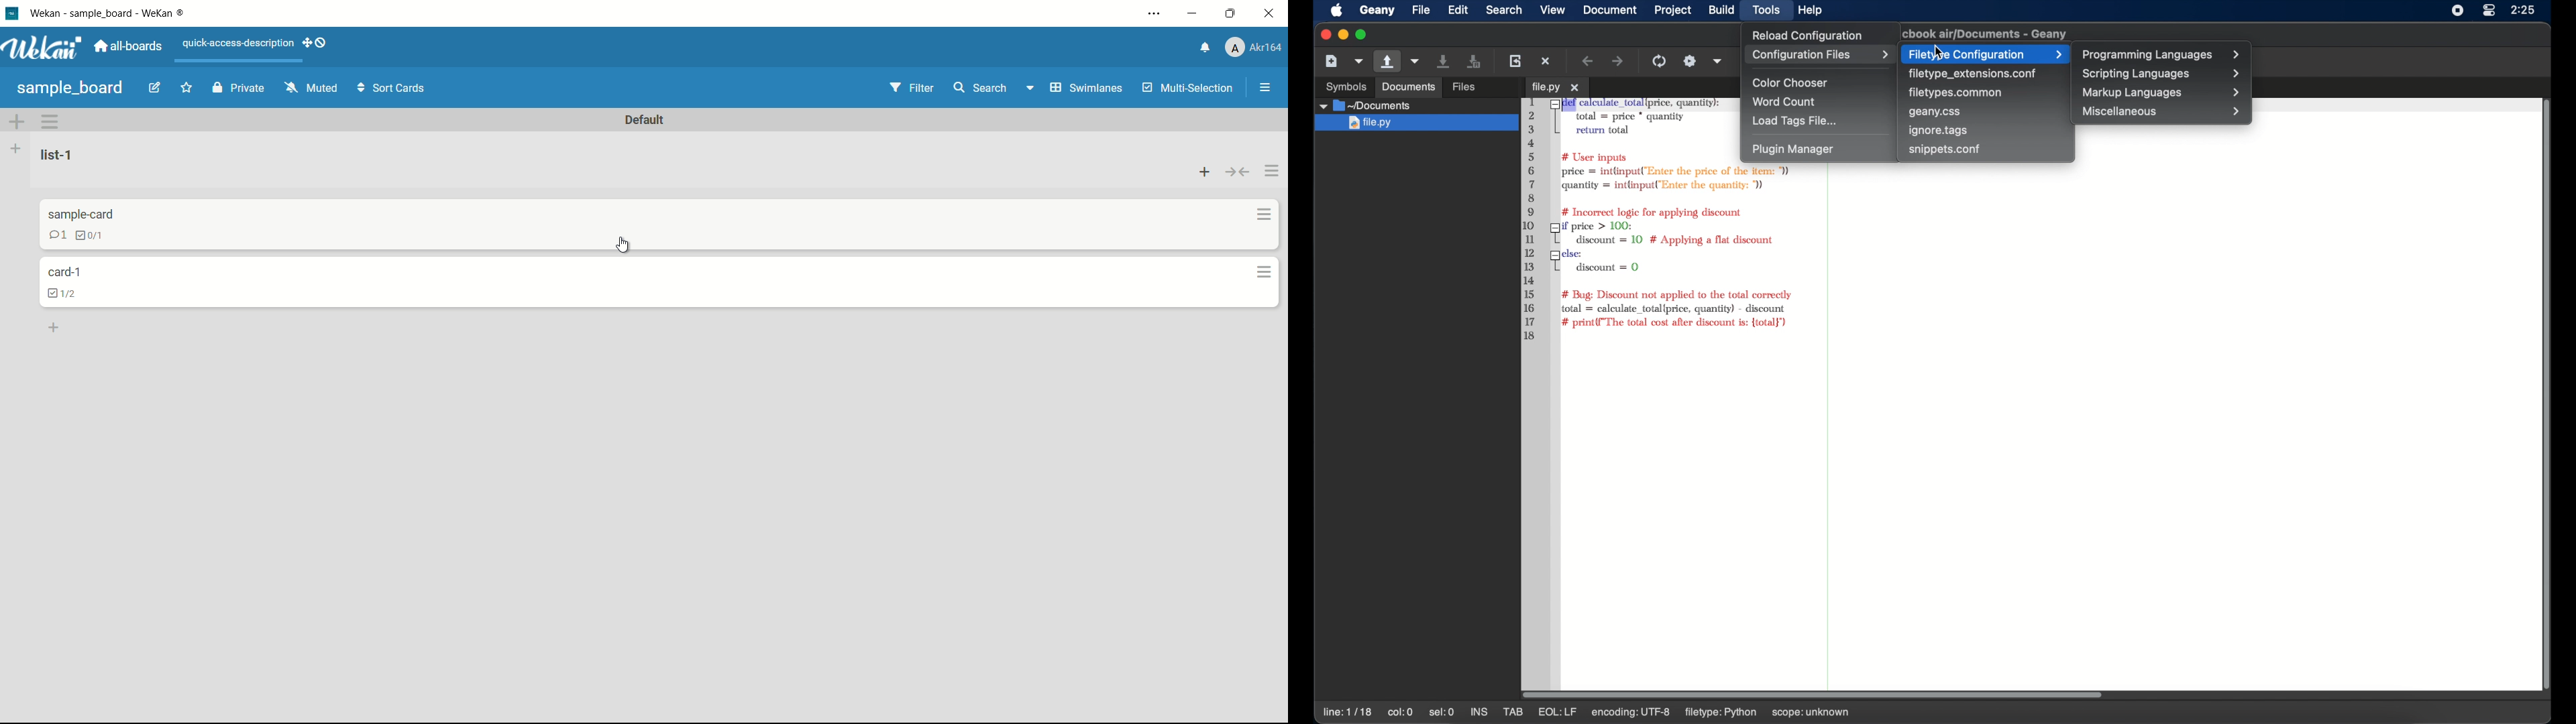  Describe the element at coordinates (1514, 712) in the screenshot. I see `tab` at that location.